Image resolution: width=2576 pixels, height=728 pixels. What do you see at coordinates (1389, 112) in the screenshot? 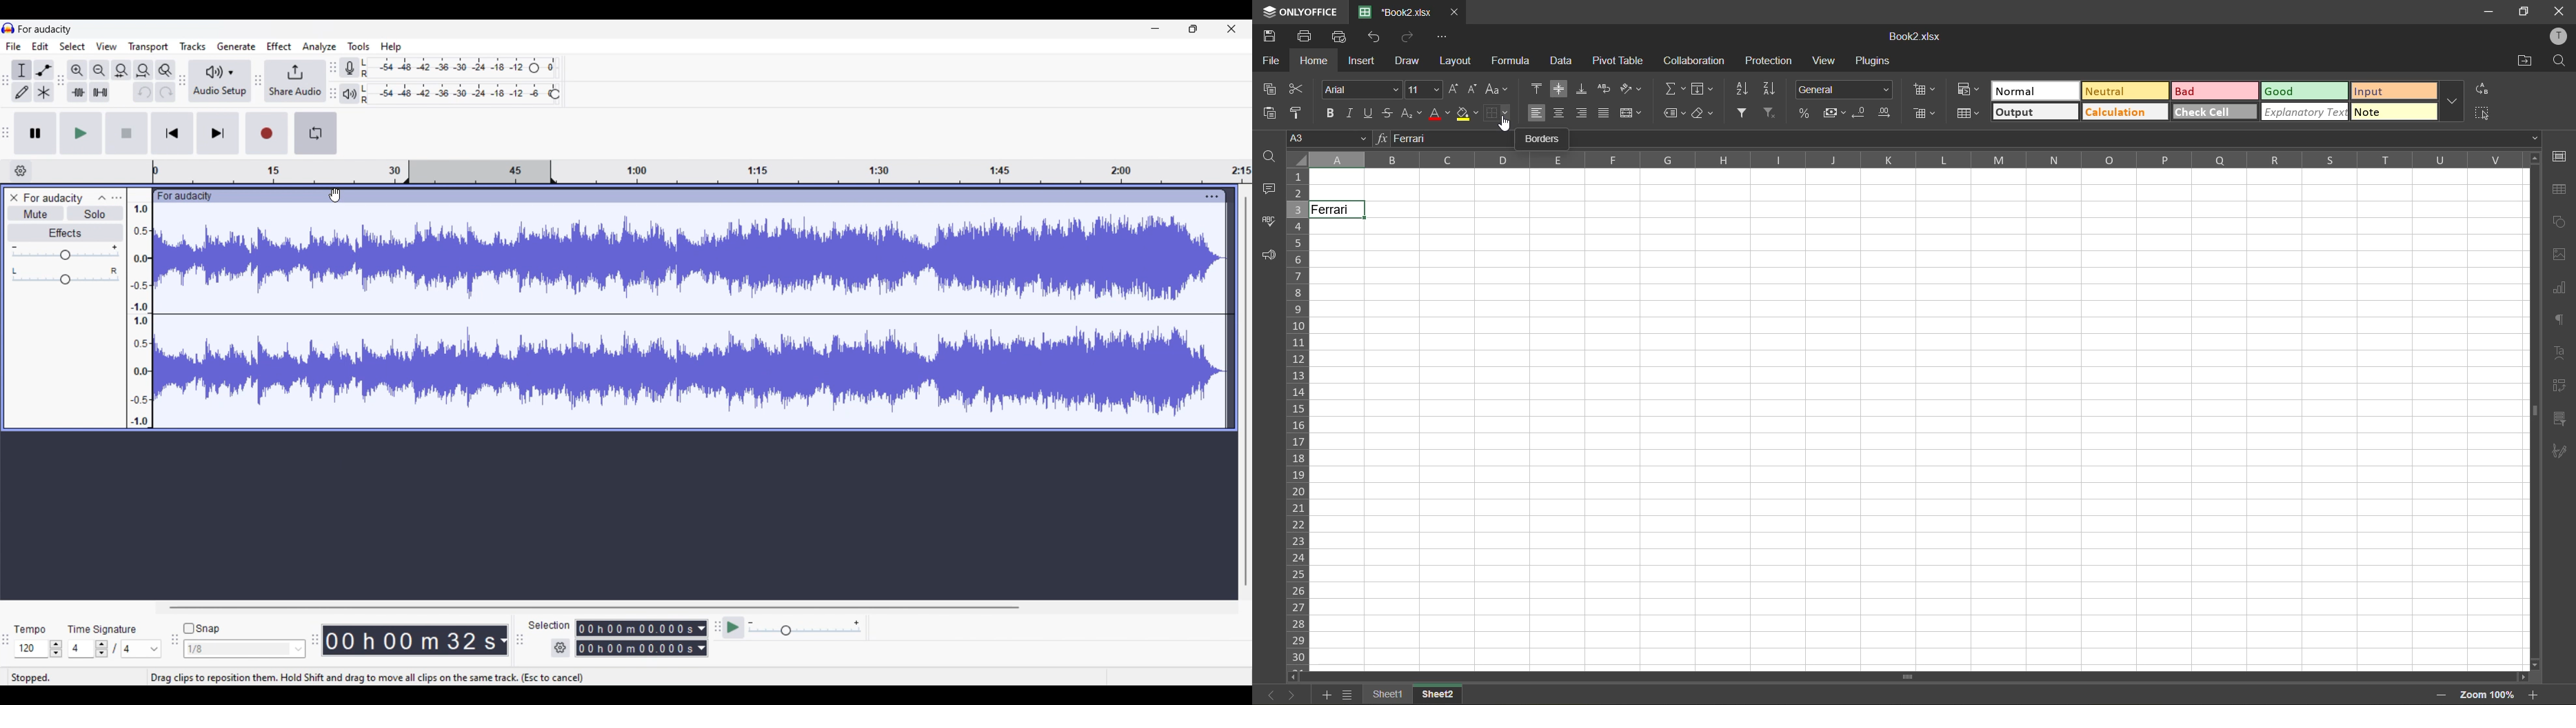
I see `strikethrough` at bounding box center [1389, 112].